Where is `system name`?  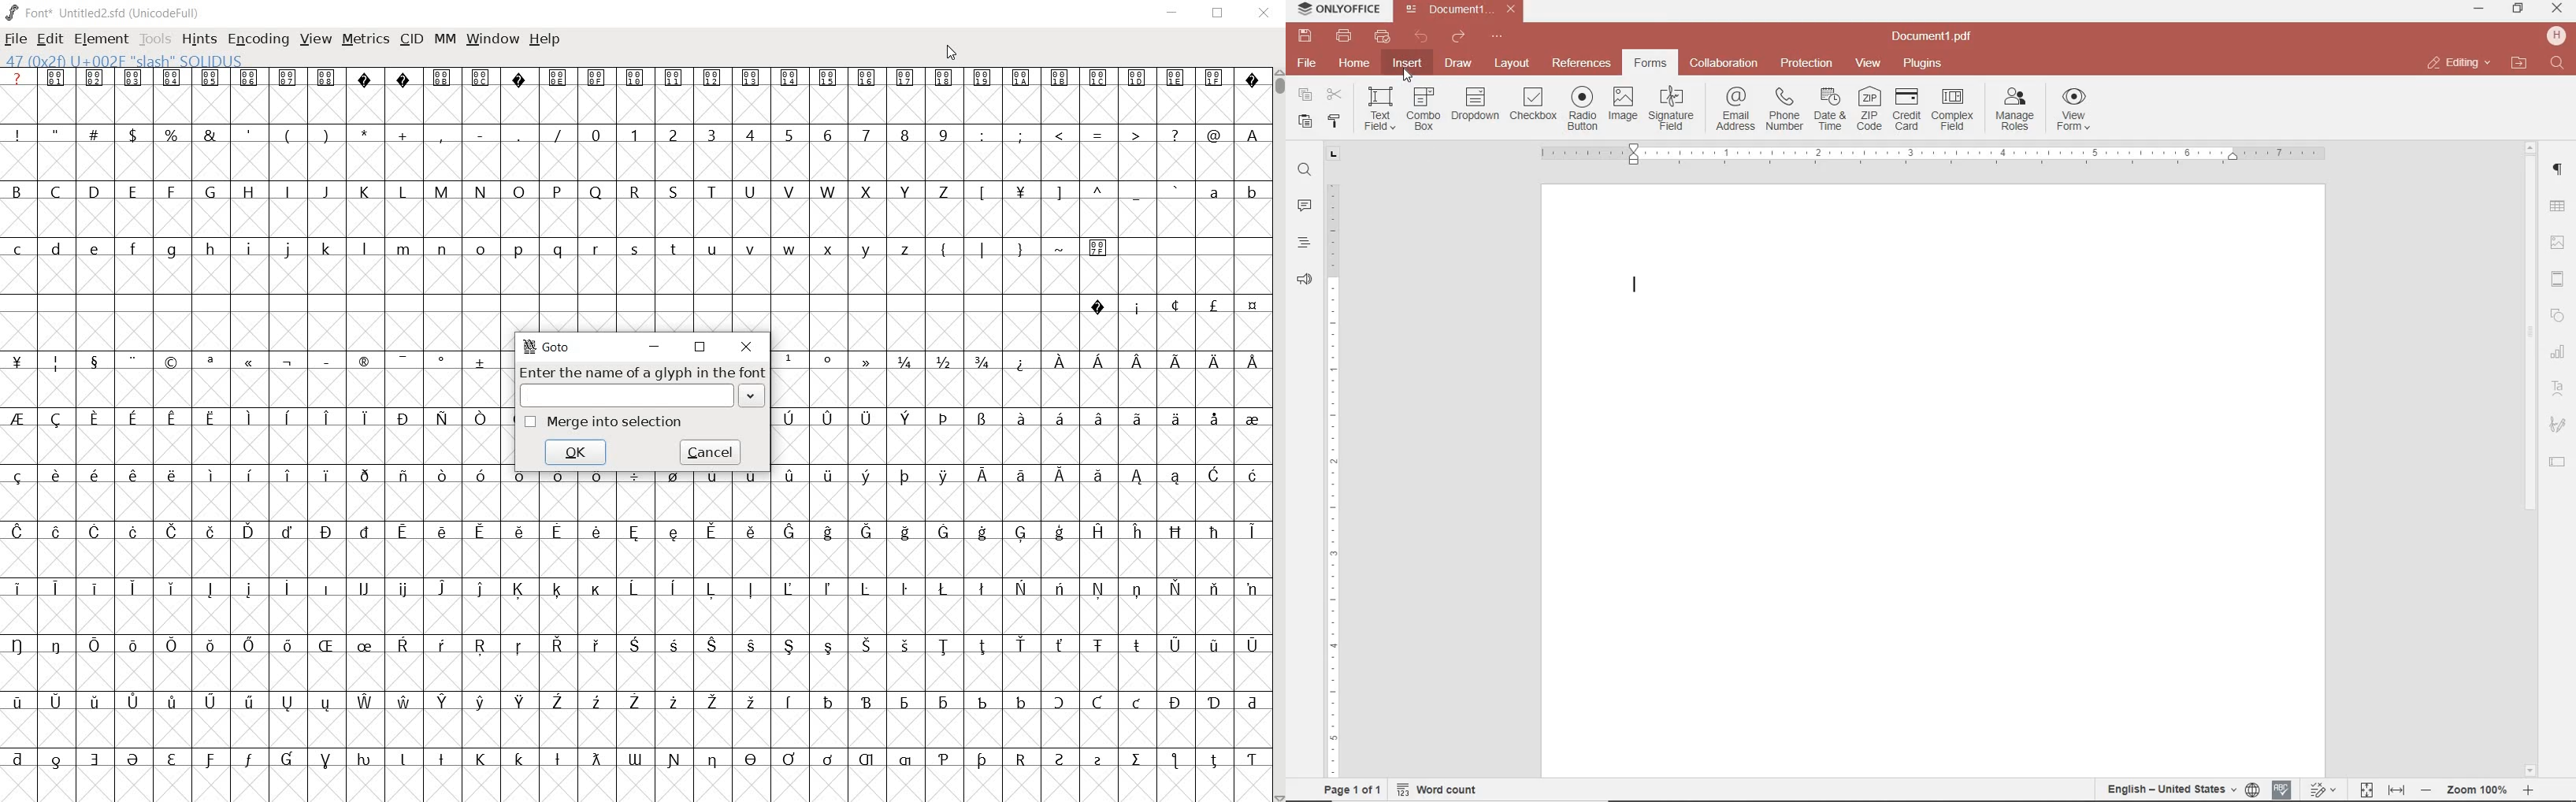 system name is located at coordinates (1335, 10).